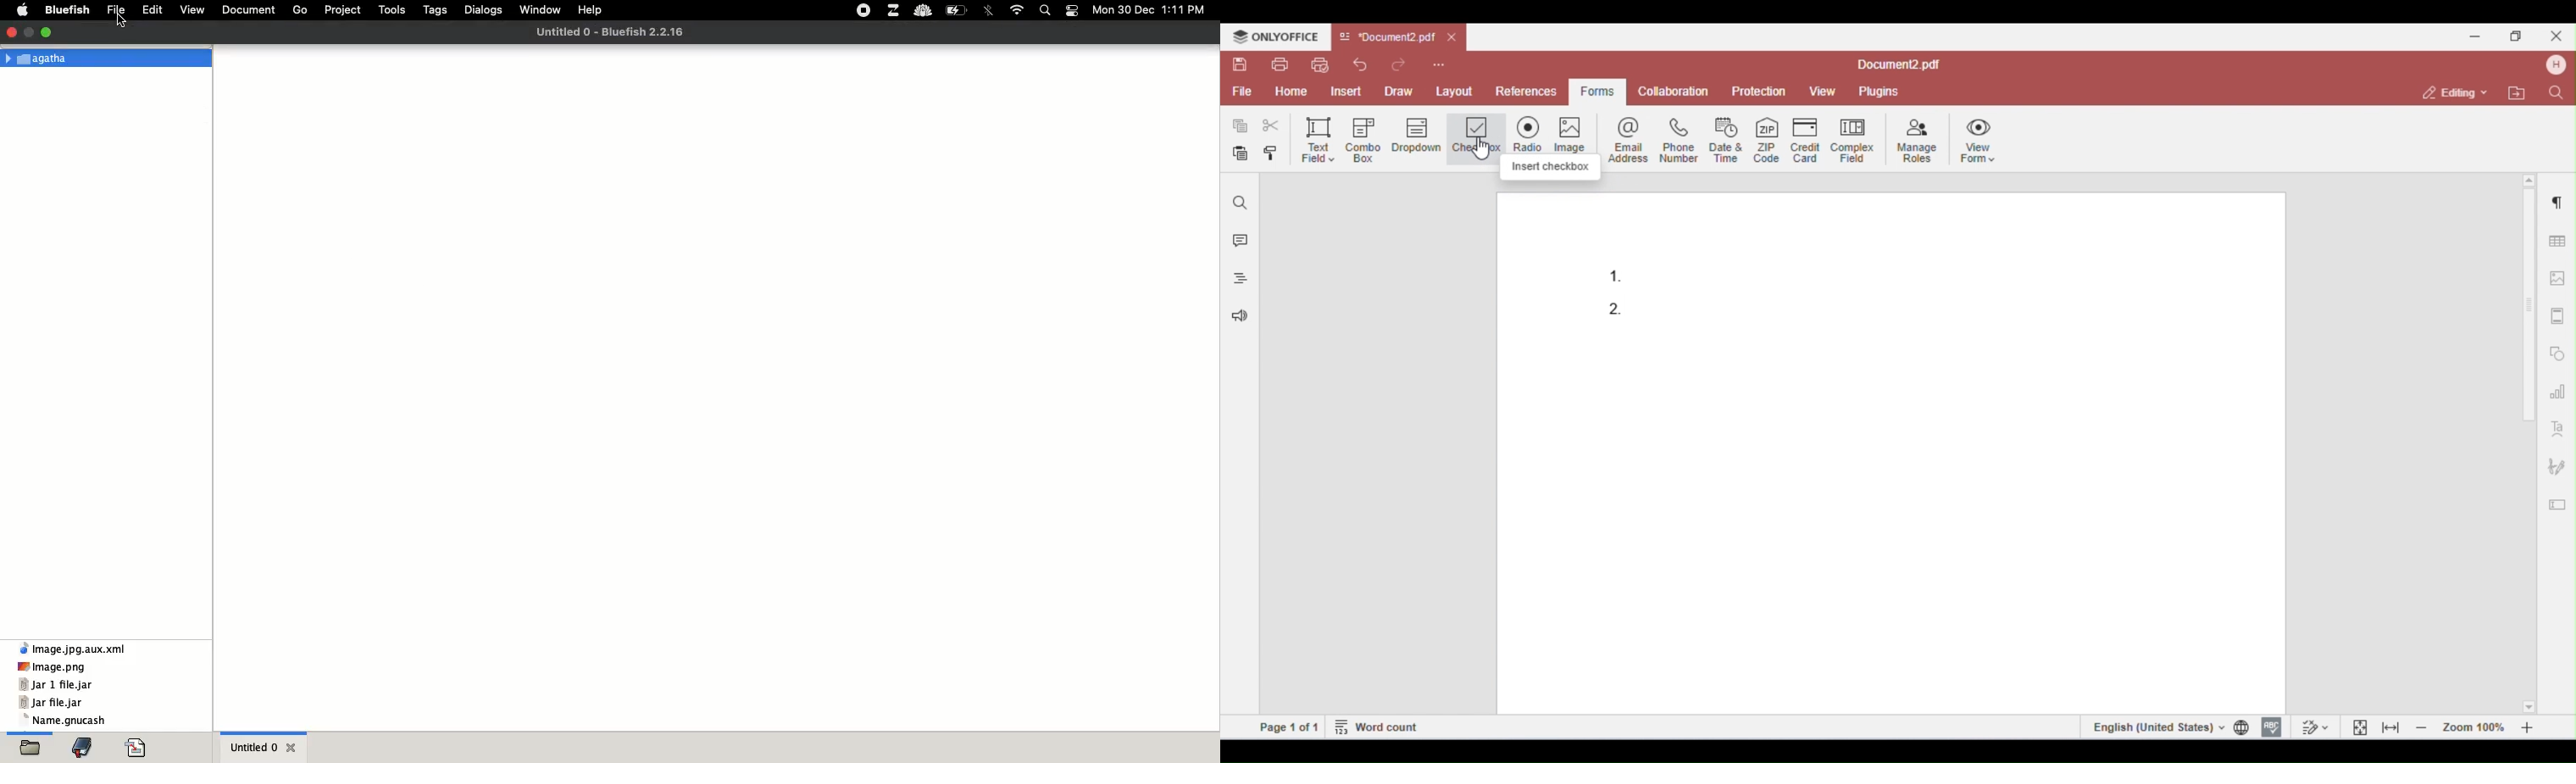 This screenshot has width=2576, height=784. Describe the element at coordinates (49, 31) in the screenshot. I see `maximize` at that location.